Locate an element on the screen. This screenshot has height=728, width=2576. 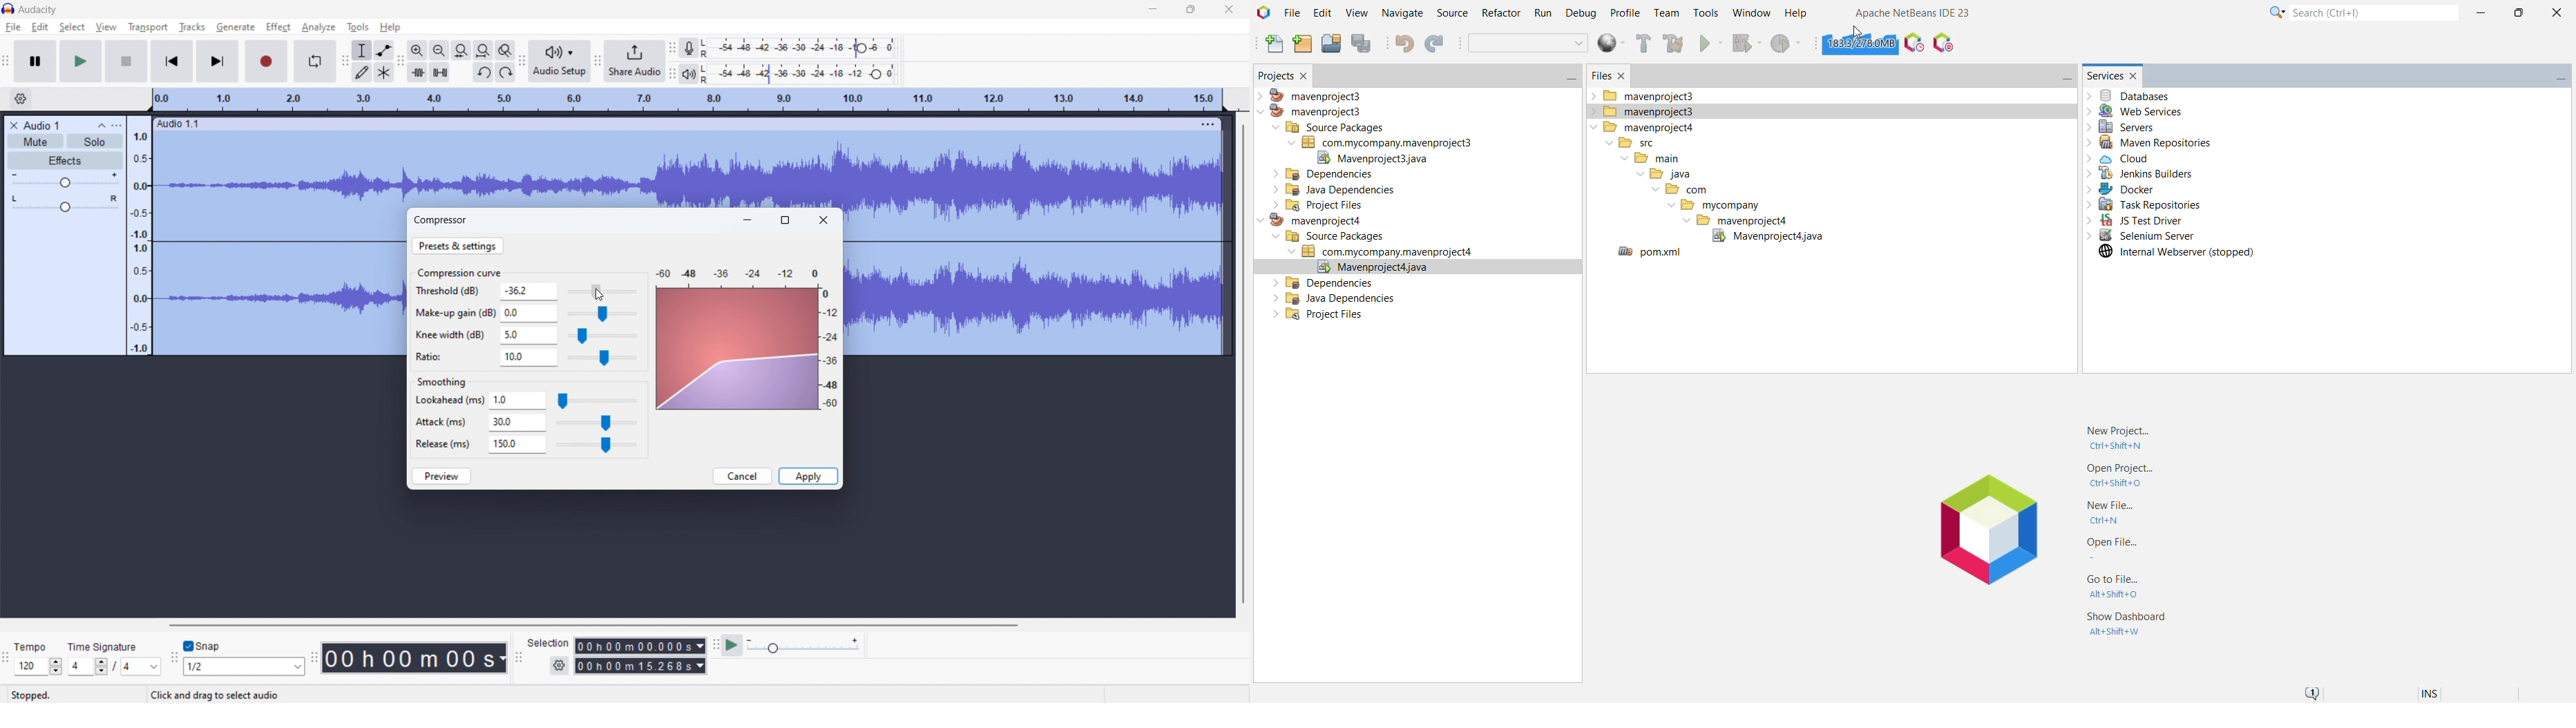
1/2 (select snap) is located at coordinates (245, 666).